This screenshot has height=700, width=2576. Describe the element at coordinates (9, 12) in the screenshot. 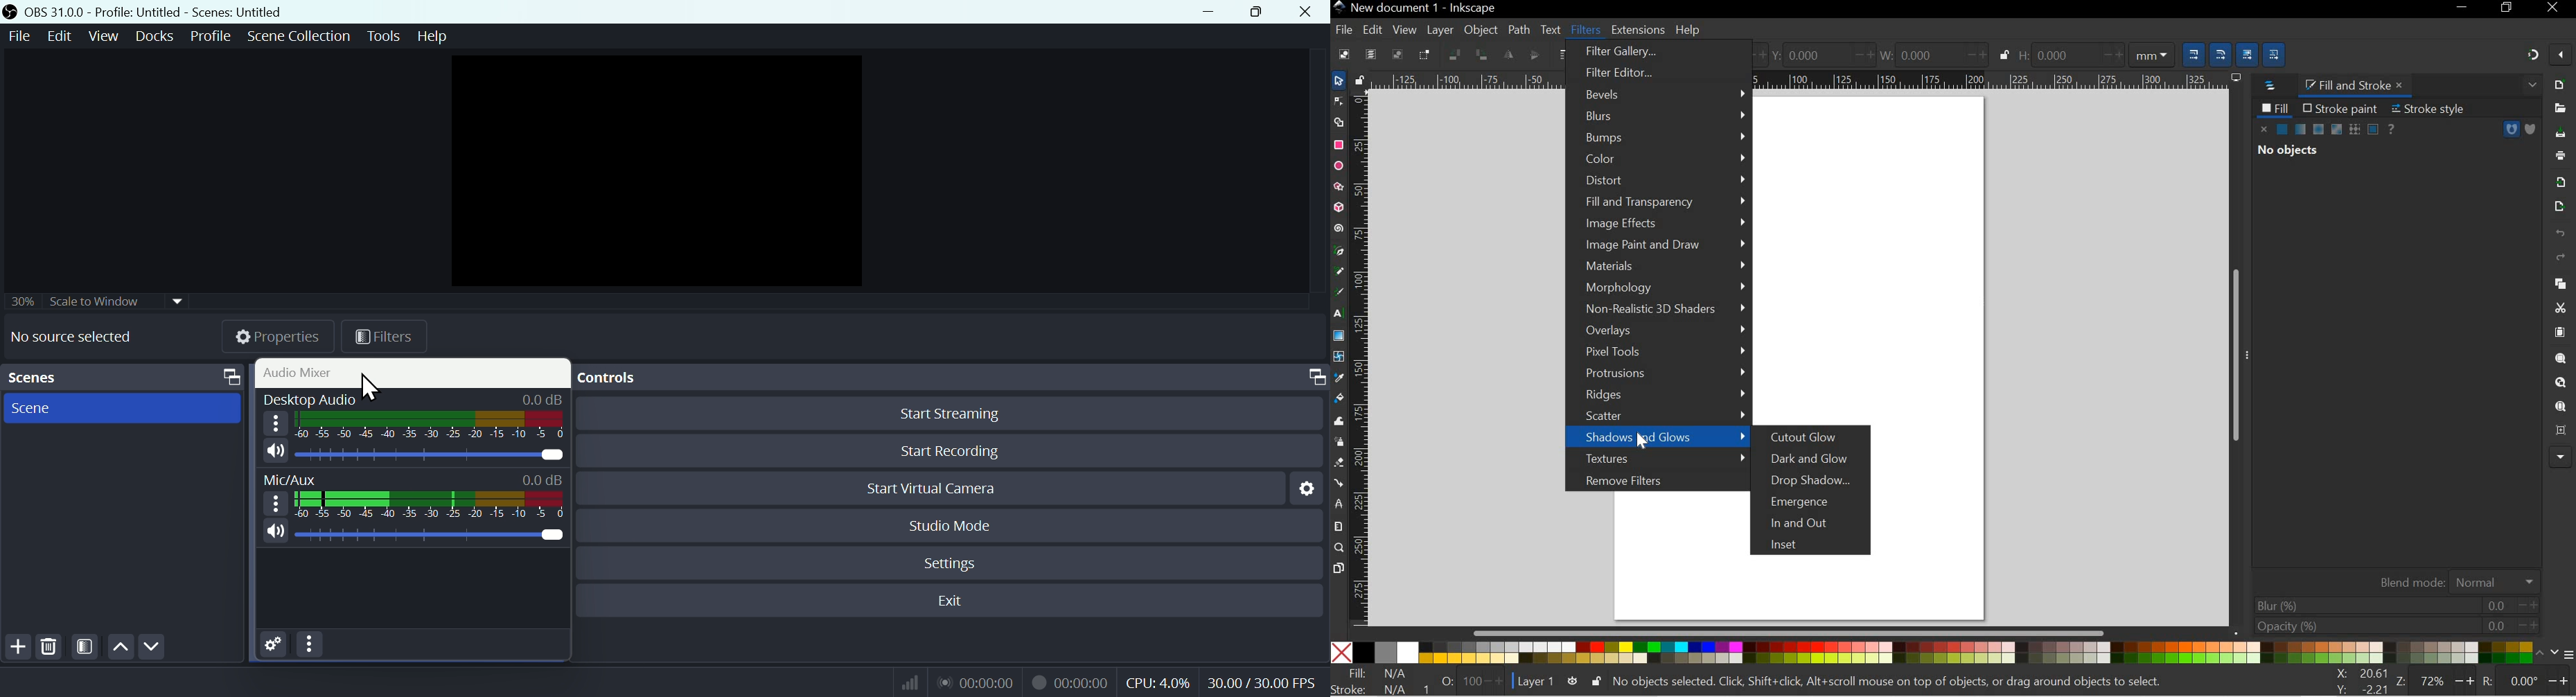

I see `OBS Studio Desktop icon` at that location.